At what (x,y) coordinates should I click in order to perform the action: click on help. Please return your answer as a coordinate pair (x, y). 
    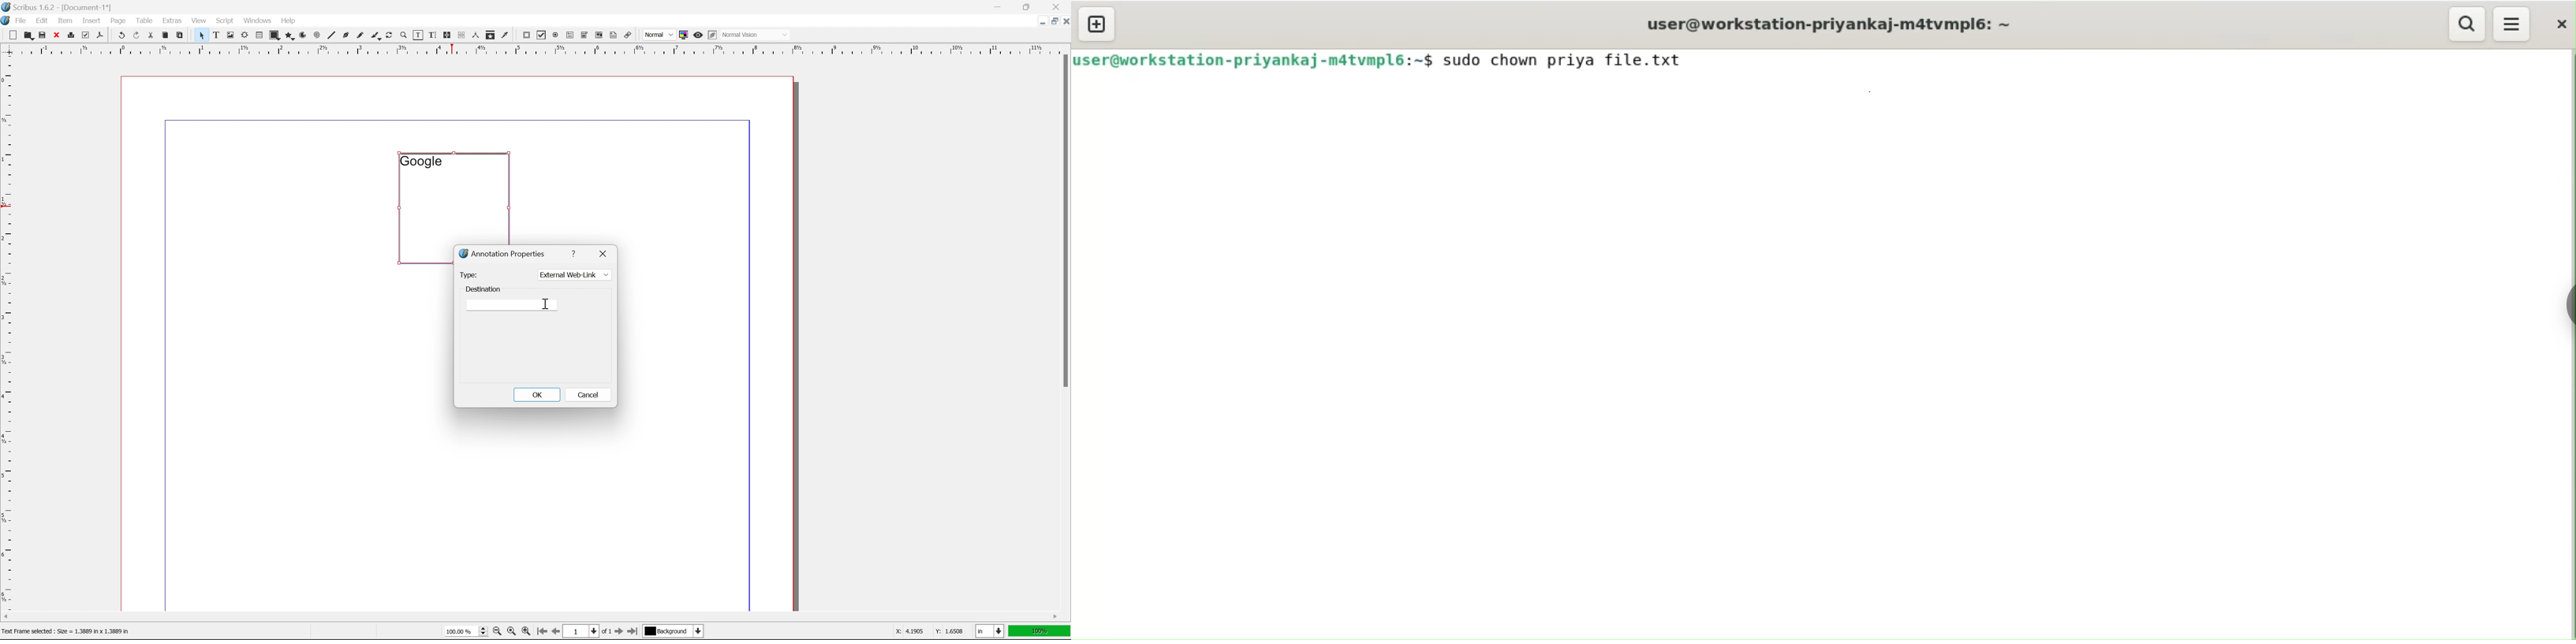
    Looking at the image, I should click on (576, 252).